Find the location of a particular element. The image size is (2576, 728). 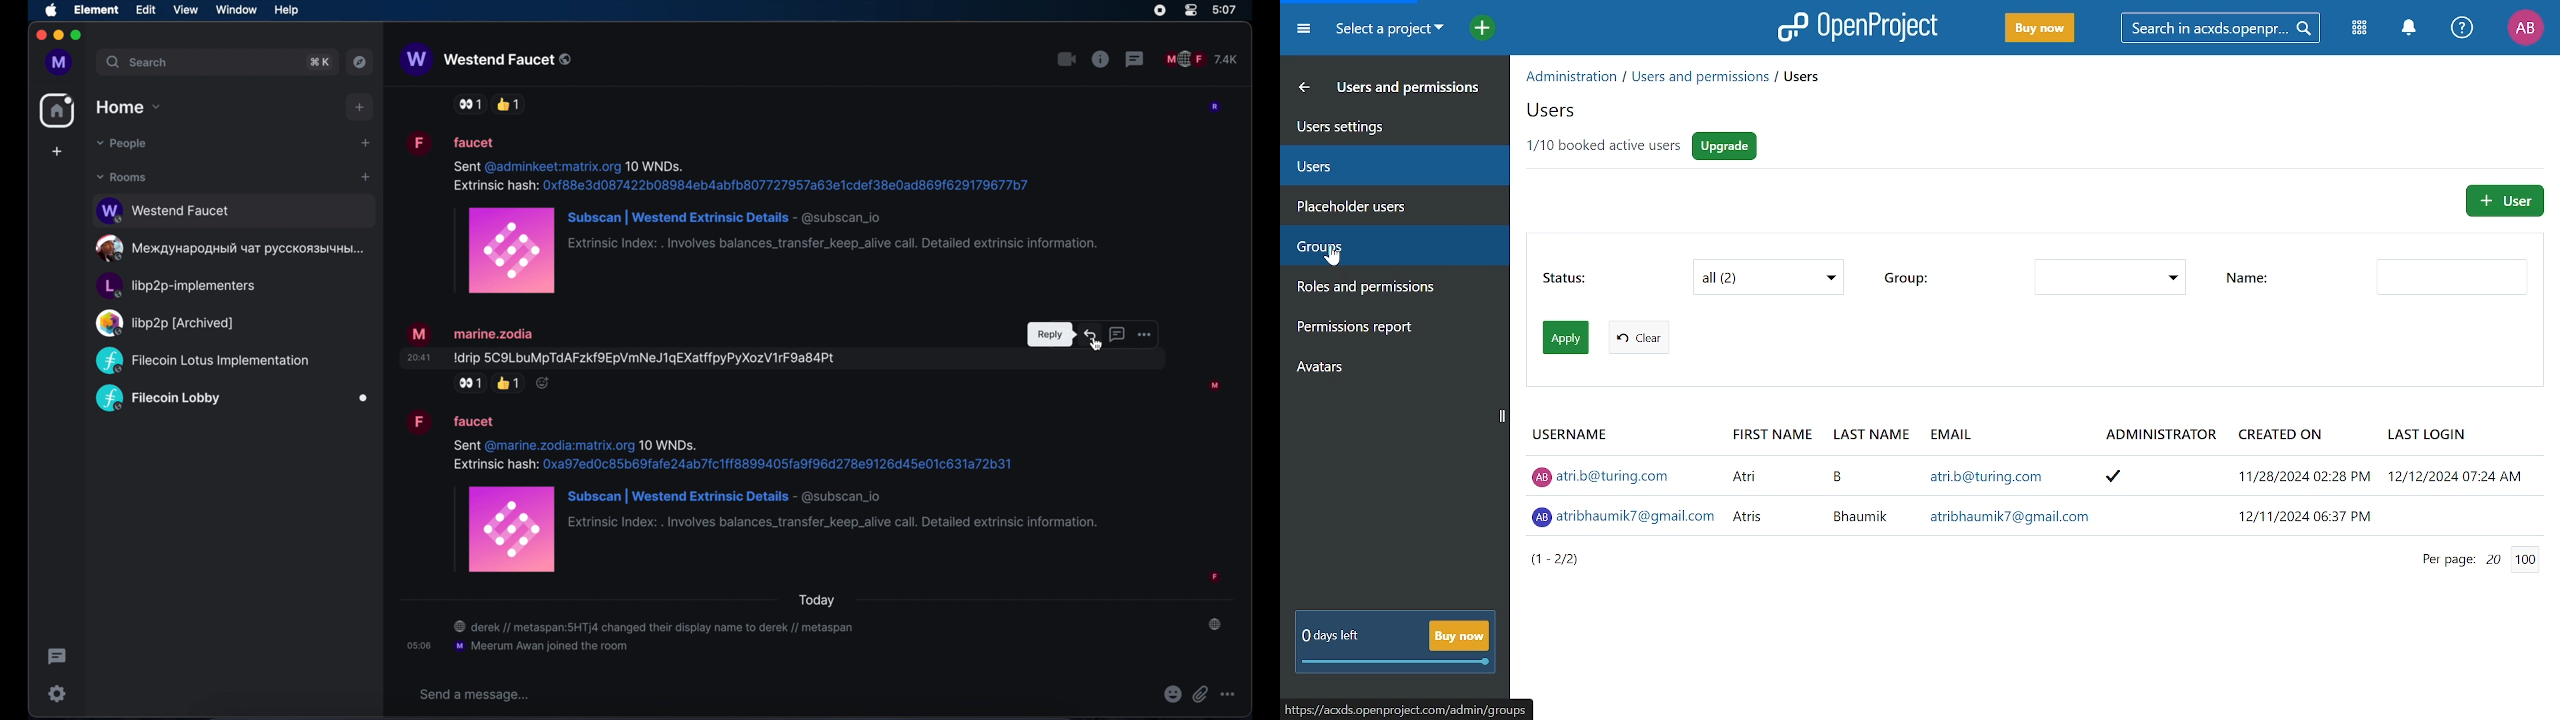

send a message is located at coordinates (474, 695).